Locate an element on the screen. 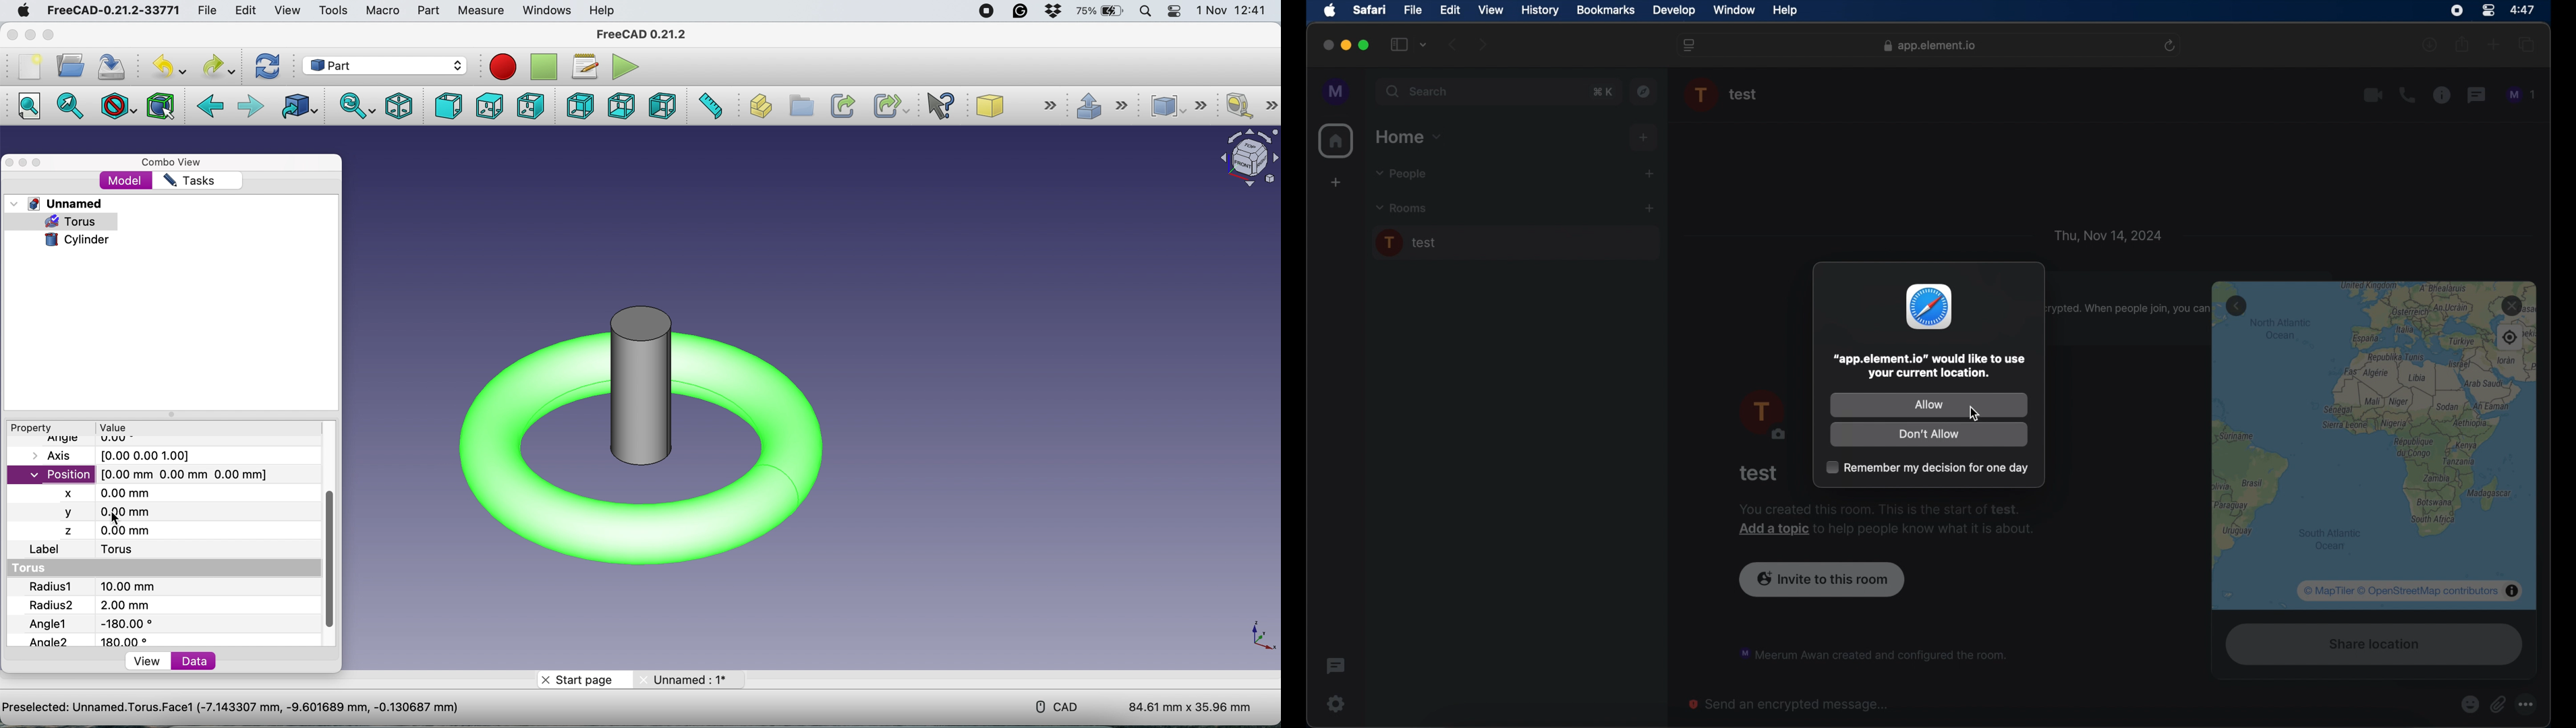 This screenshot has width=2576, height=728. control center is located at coordinates (1174, 12).